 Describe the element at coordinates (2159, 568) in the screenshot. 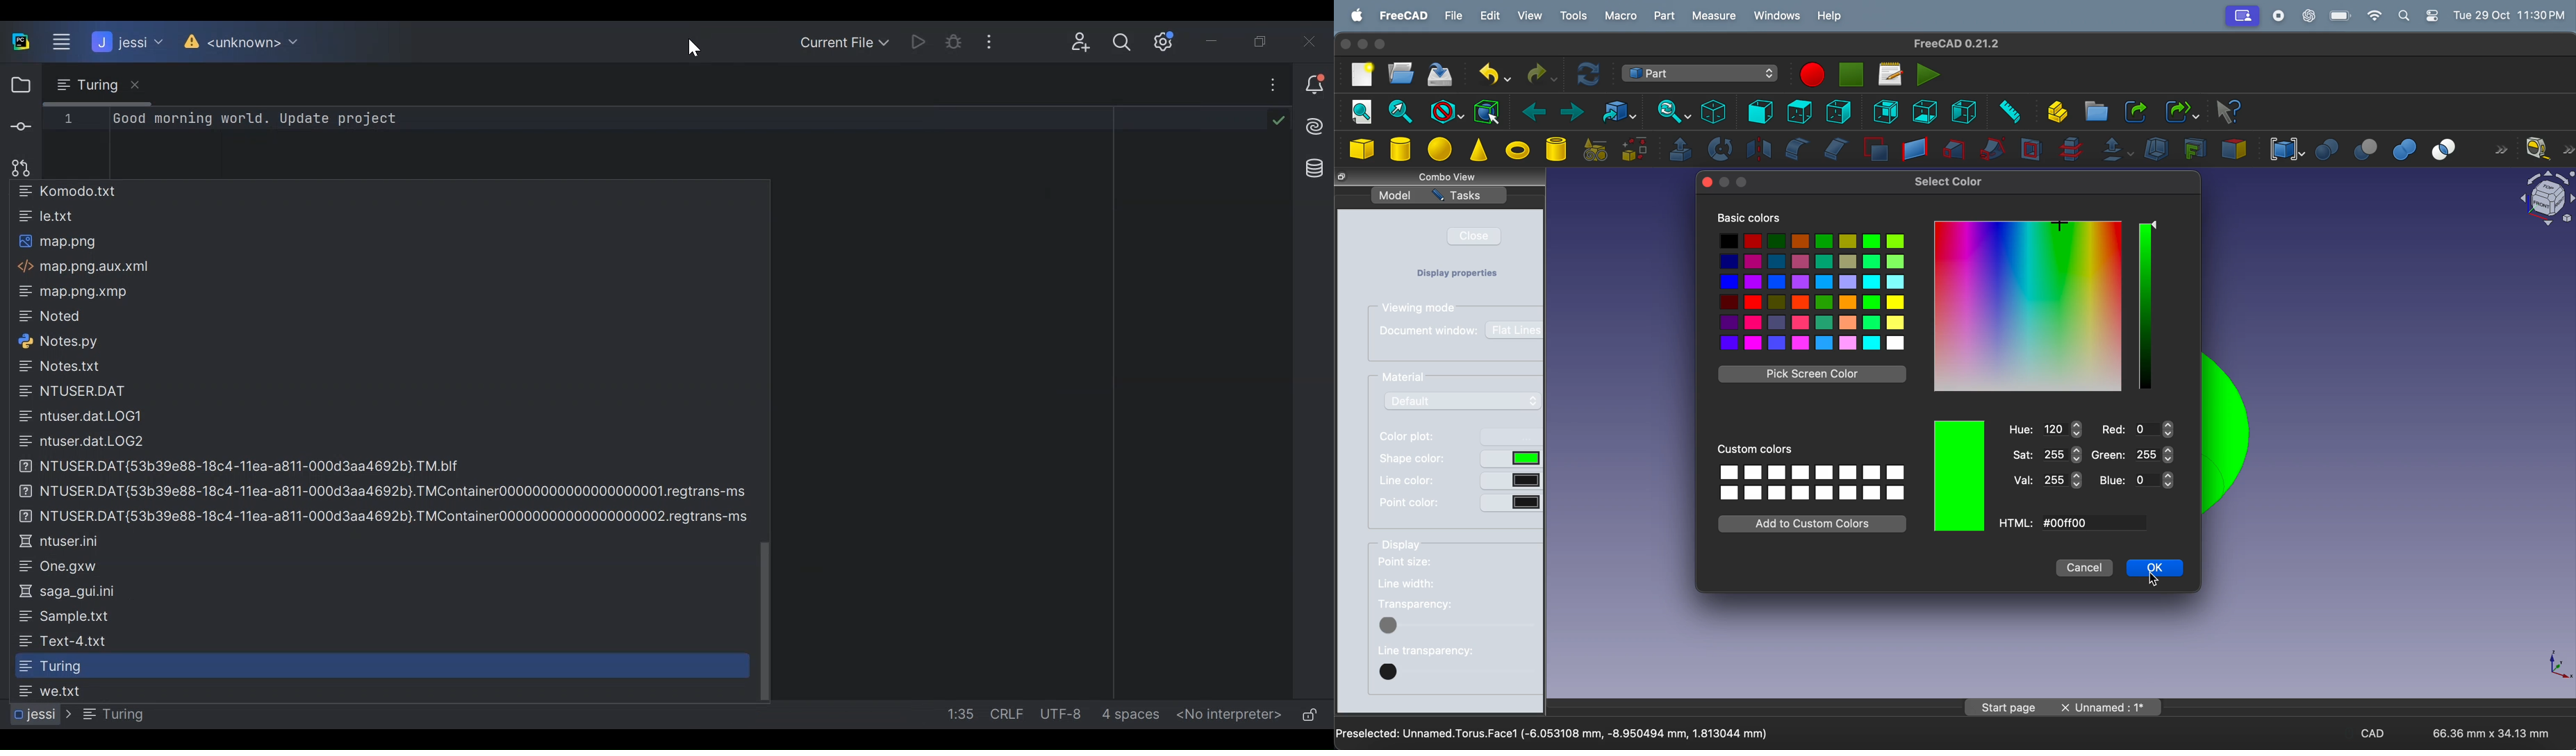

I see `OK` at that location.